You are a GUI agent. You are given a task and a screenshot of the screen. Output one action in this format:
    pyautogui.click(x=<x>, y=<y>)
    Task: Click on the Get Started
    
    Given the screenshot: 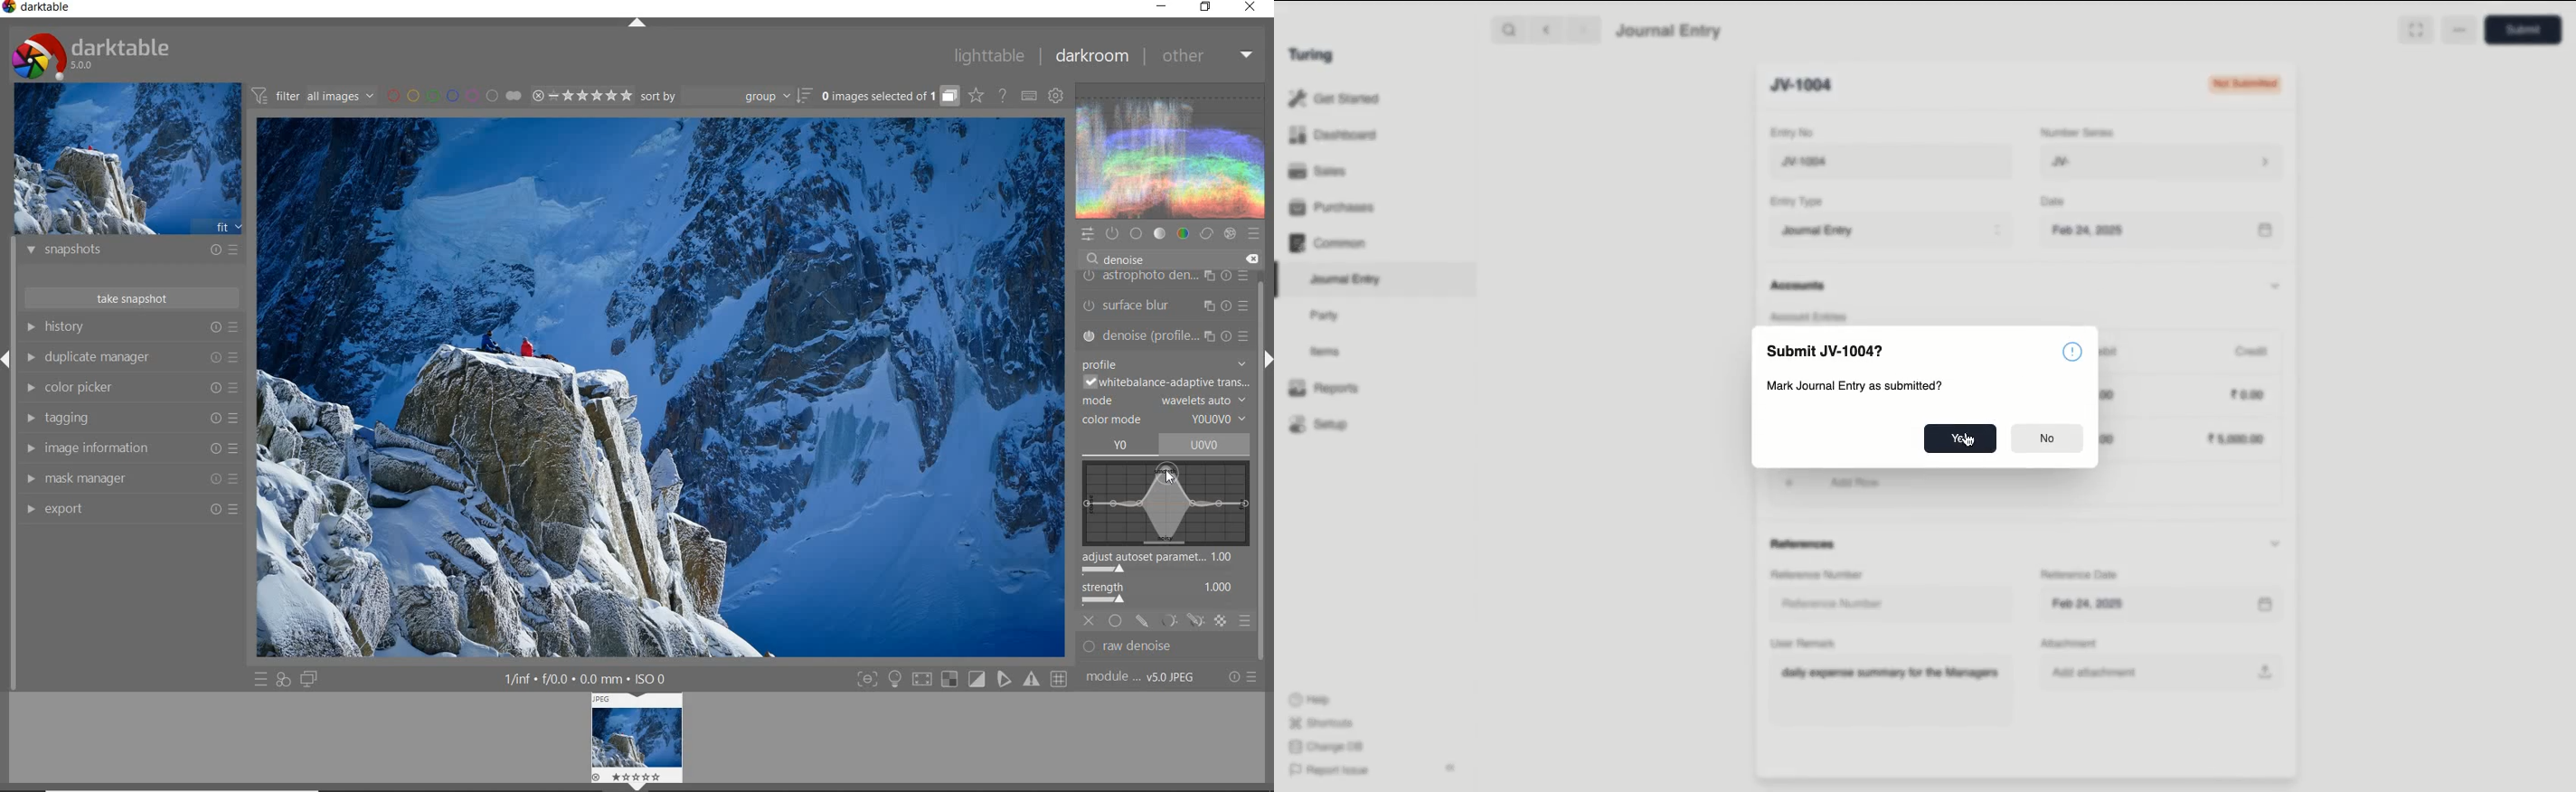 What is the action you would take?
    pyautogui.click(x=1335, y=99)
    